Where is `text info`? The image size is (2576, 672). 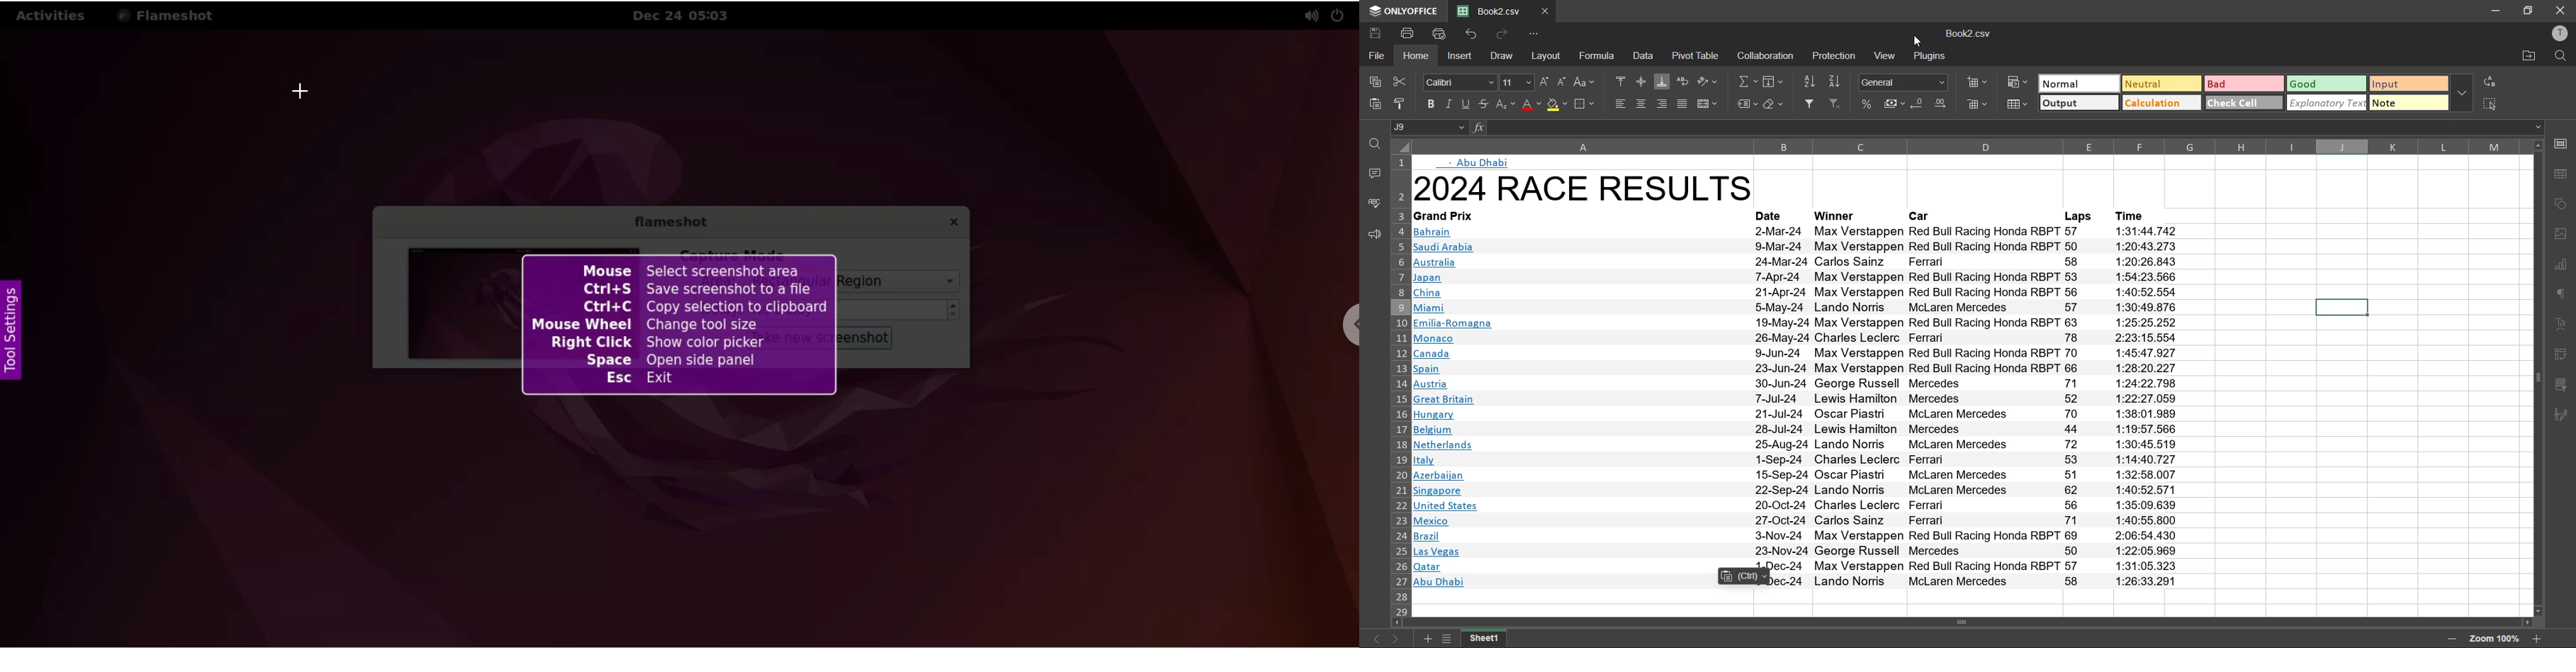
text info is located at coordinates (1803, 231).